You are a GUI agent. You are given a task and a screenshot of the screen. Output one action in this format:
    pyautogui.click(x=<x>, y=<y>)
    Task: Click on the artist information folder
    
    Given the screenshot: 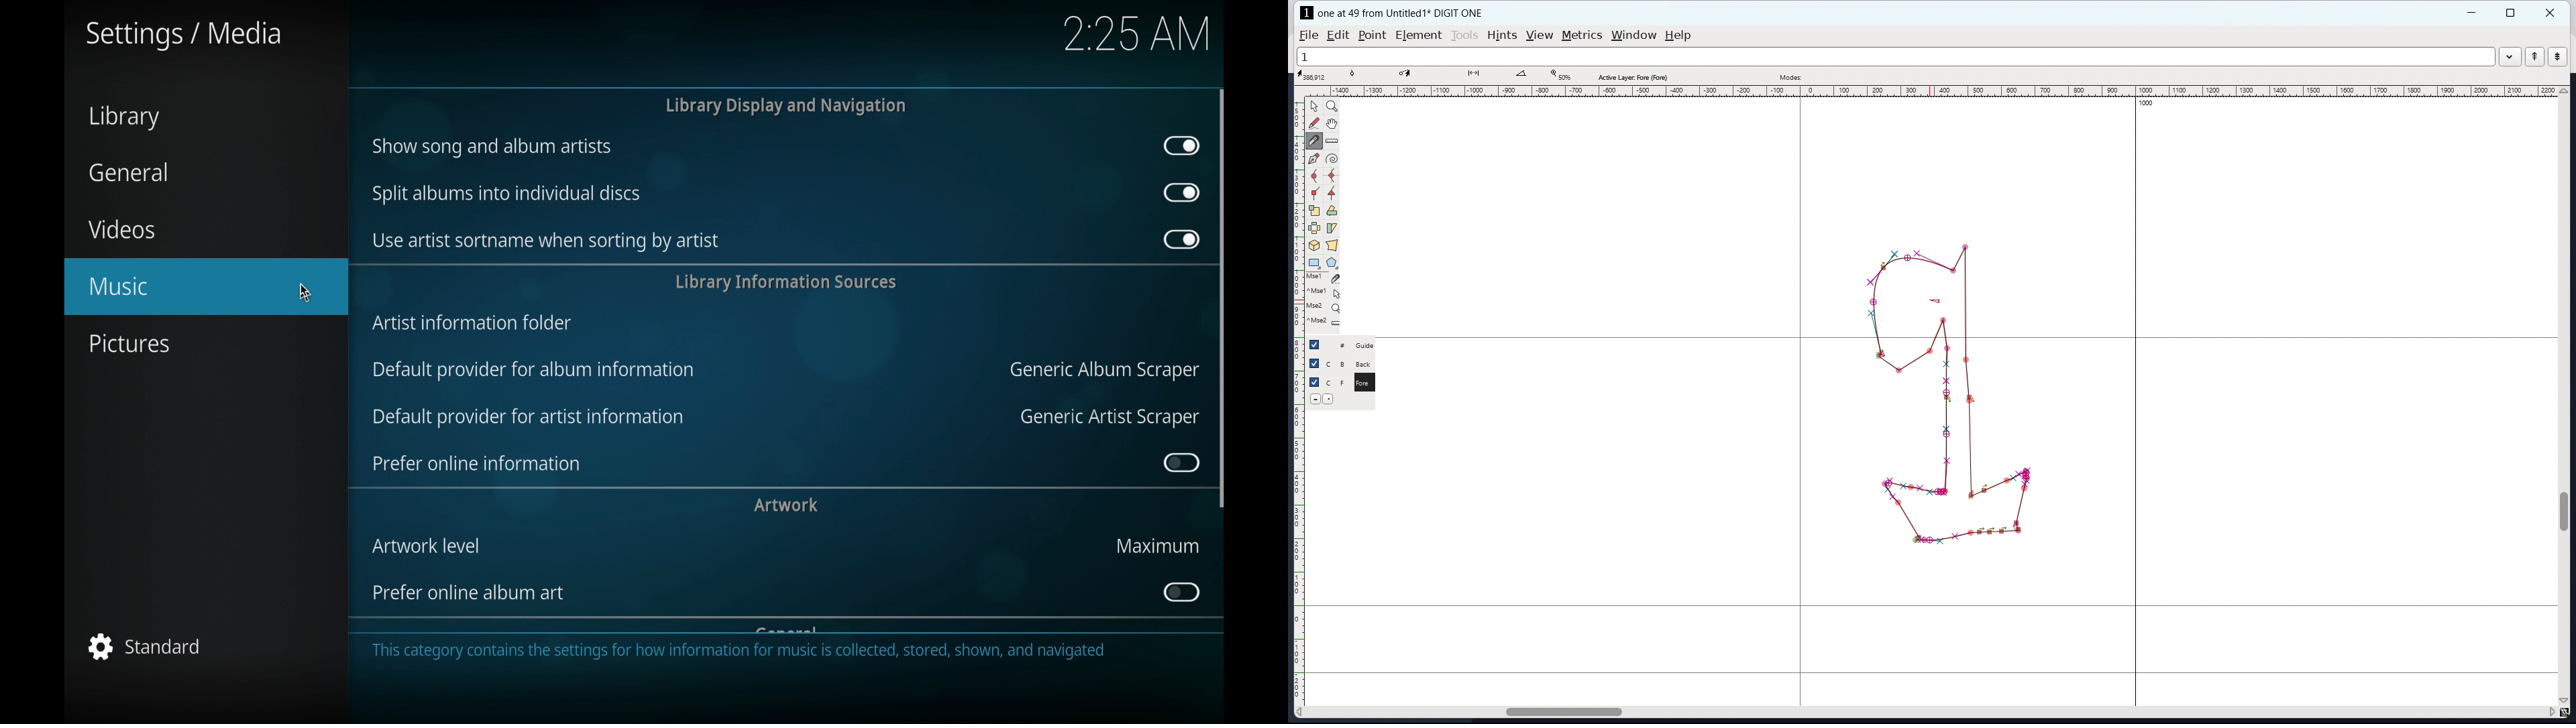 What is the action you would take?
    pyautogui.click(x=474, y=323)
    